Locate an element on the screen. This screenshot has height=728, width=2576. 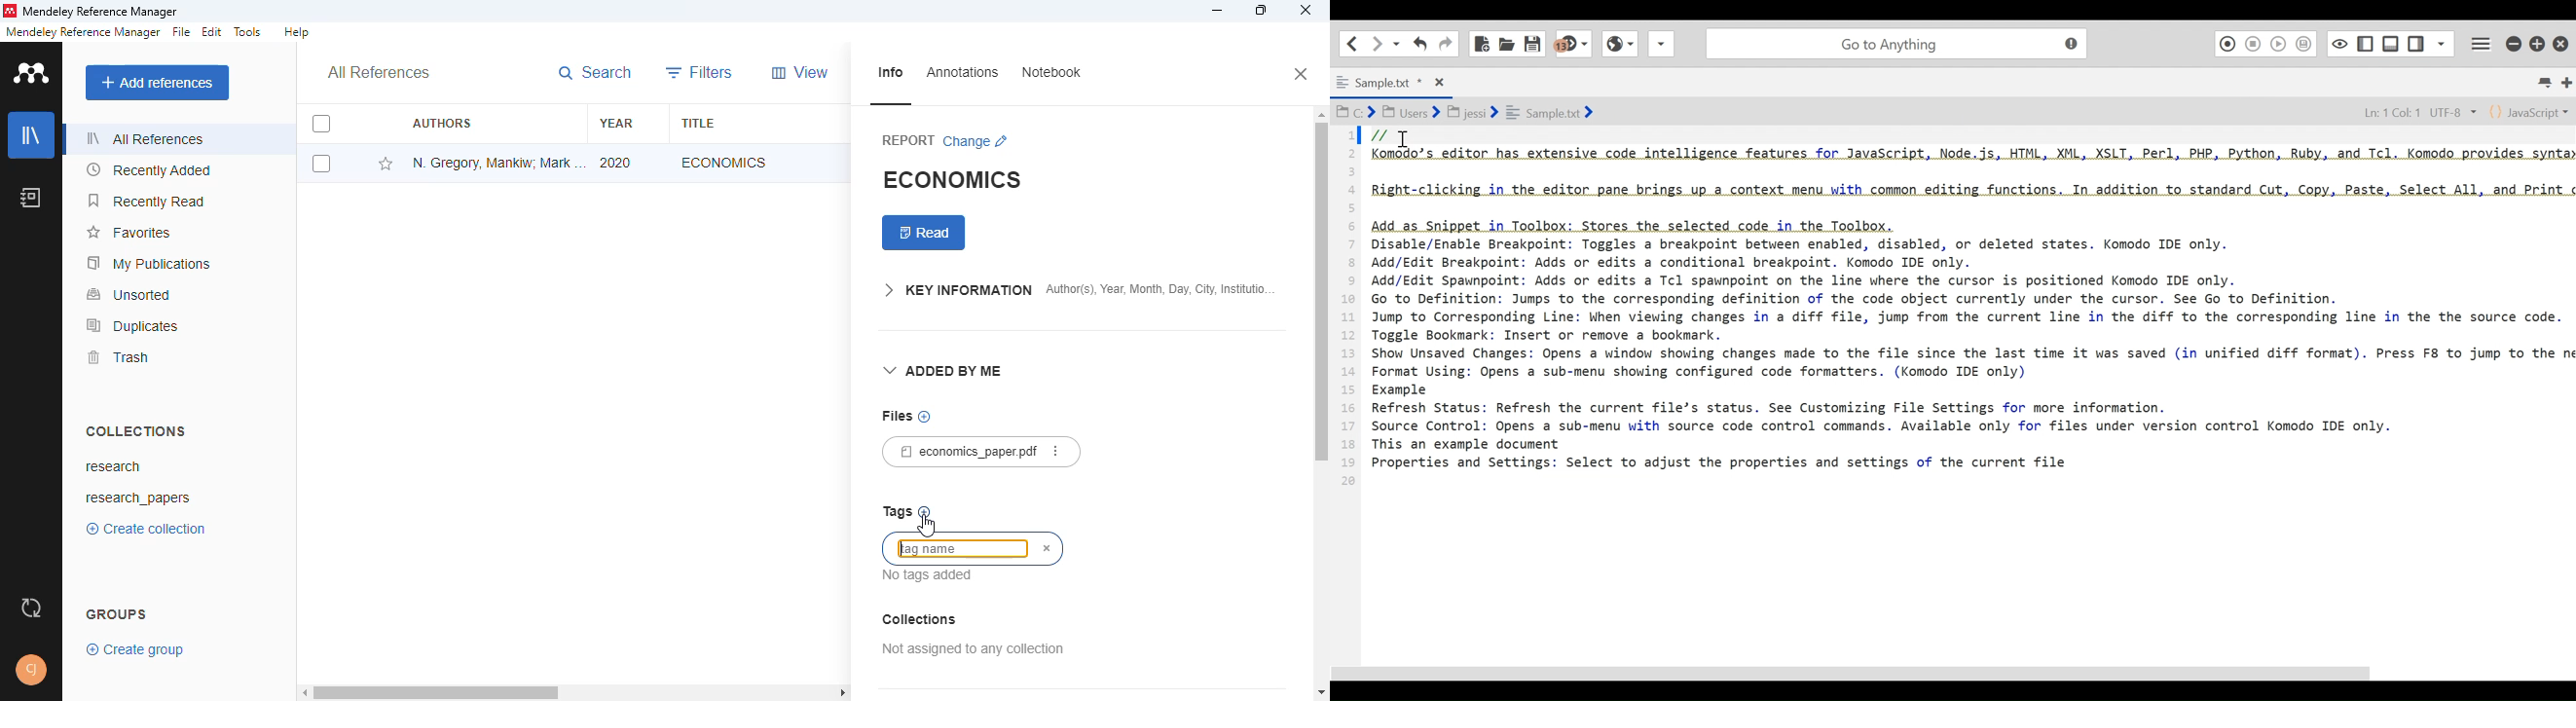
read is located at coordinates (924, 233).